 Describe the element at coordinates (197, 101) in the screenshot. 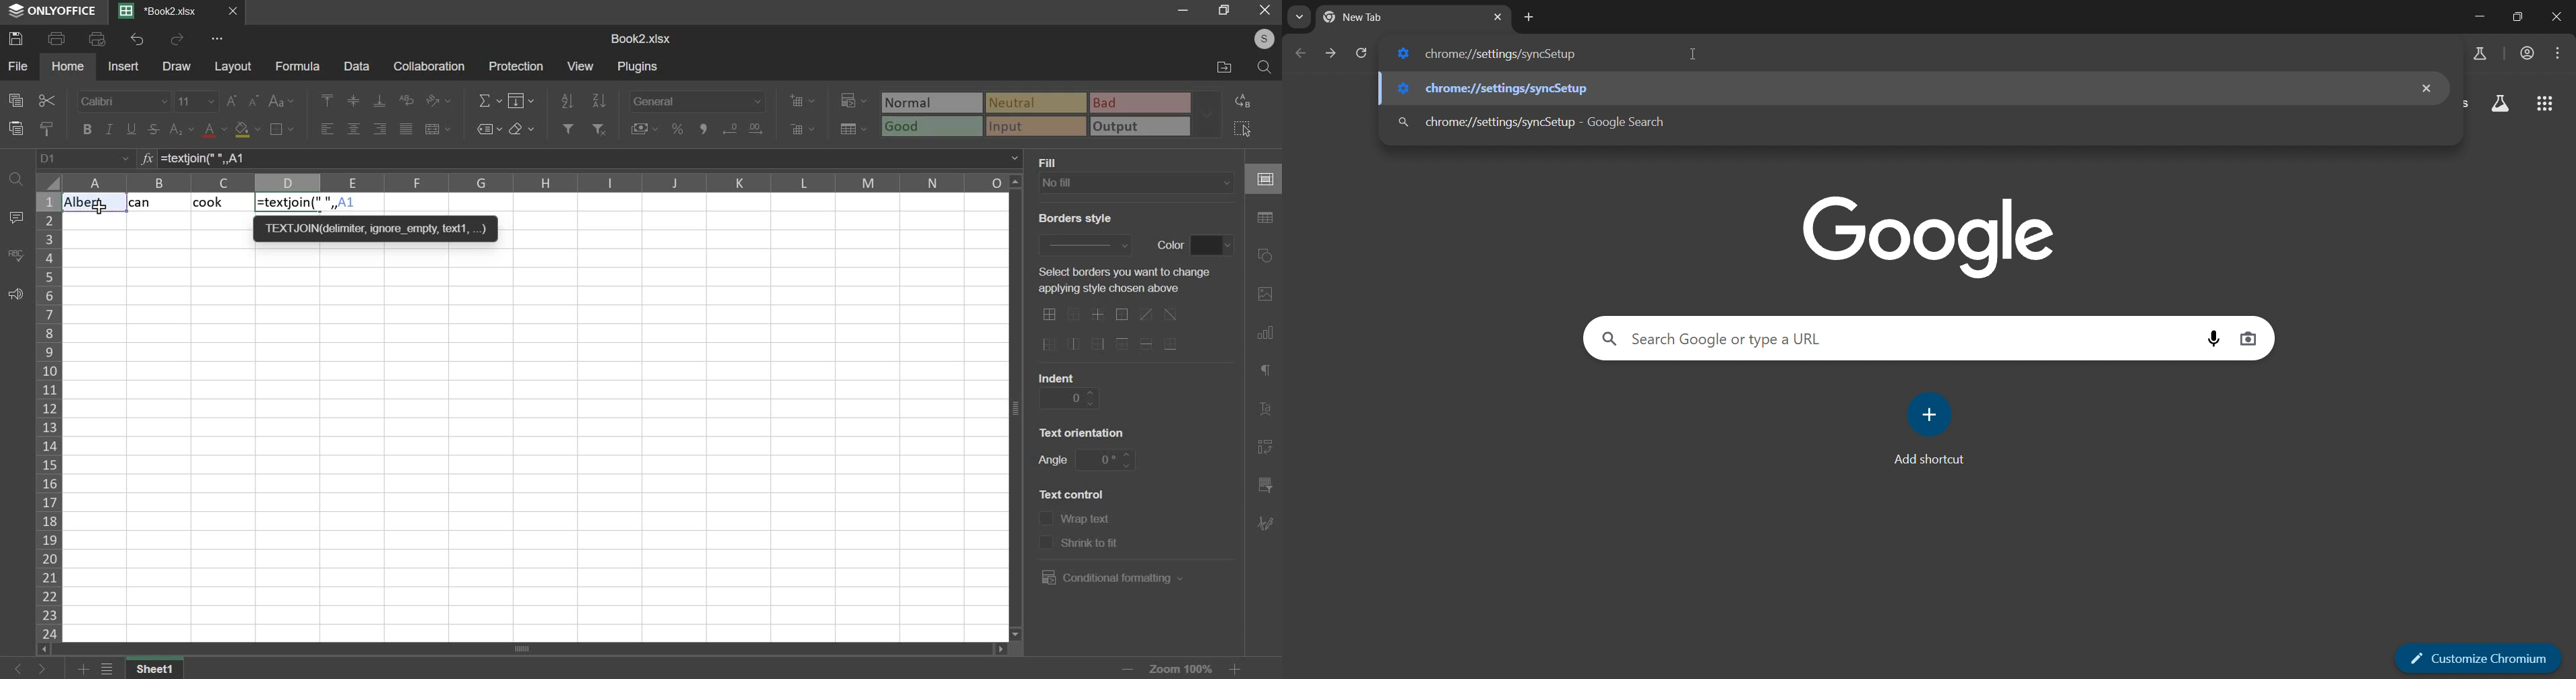

I see `font size` at that location.